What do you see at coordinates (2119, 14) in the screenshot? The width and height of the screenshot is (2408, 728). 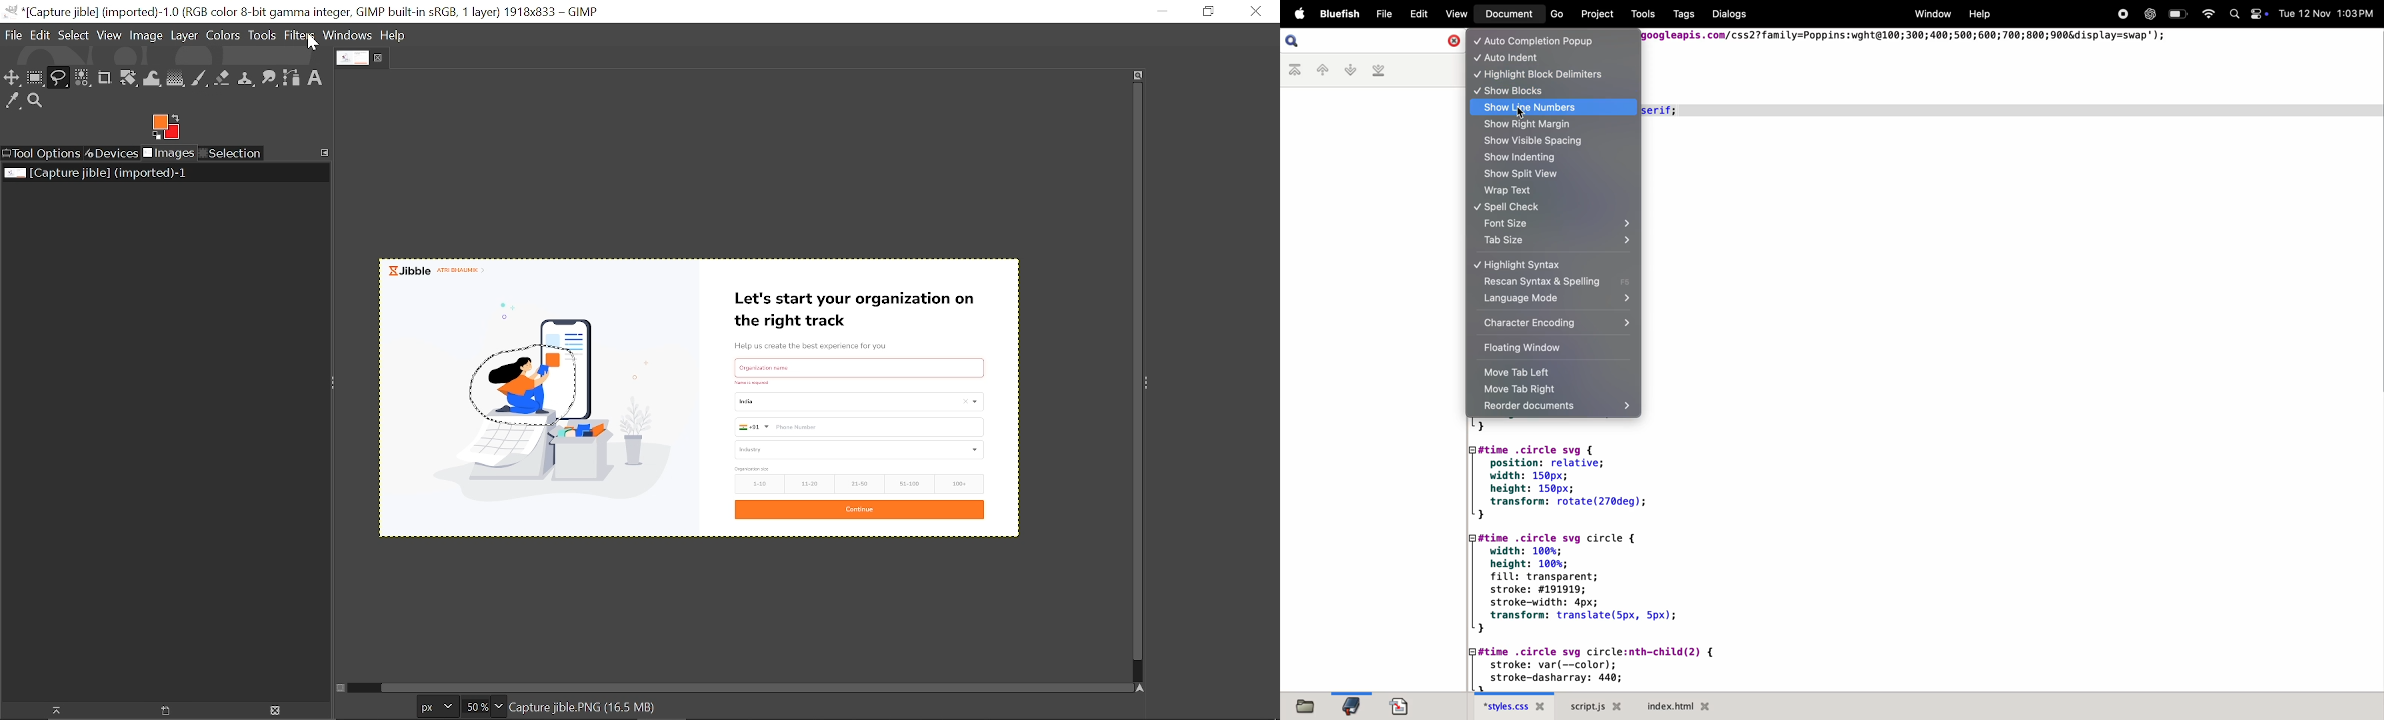 I see `Recorder` at bounding box center [2119, 14].